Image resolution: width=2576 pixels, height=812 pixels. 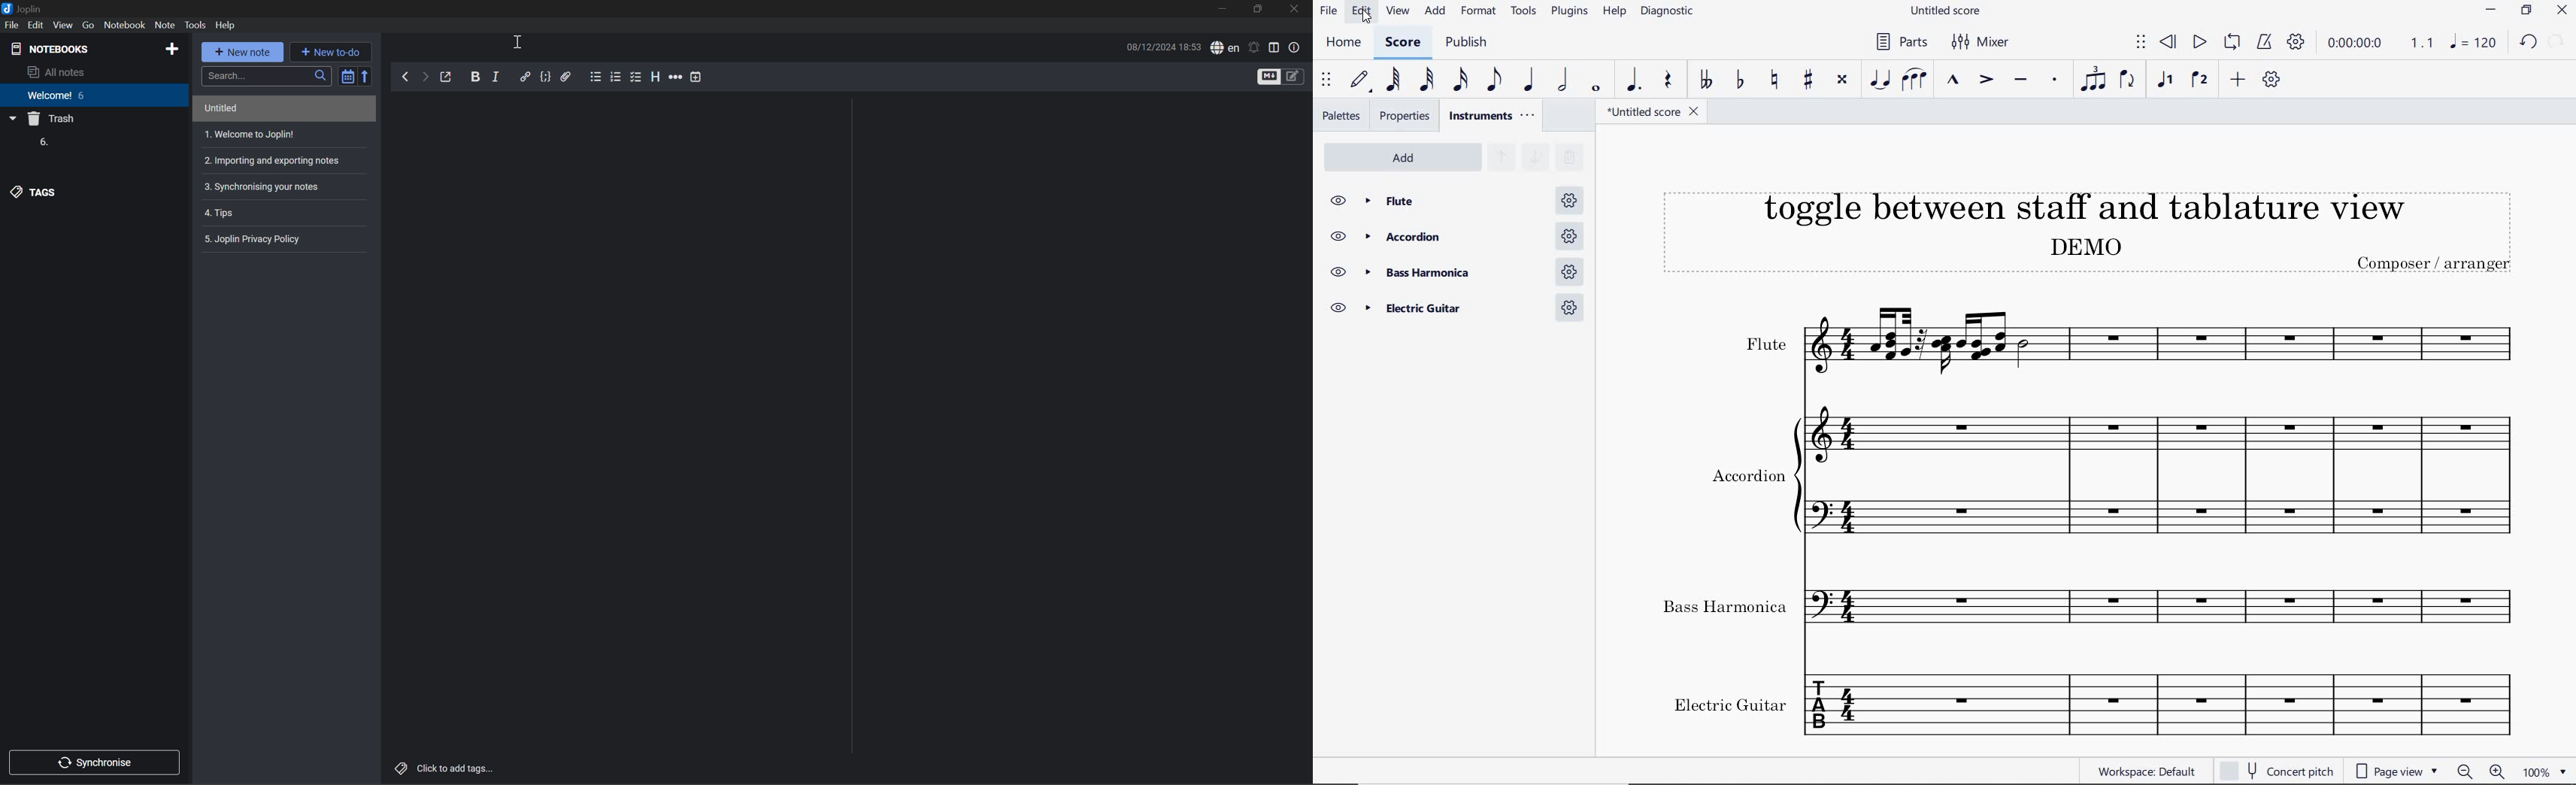 I want to click on TAGS, so click(x=36, y=192).